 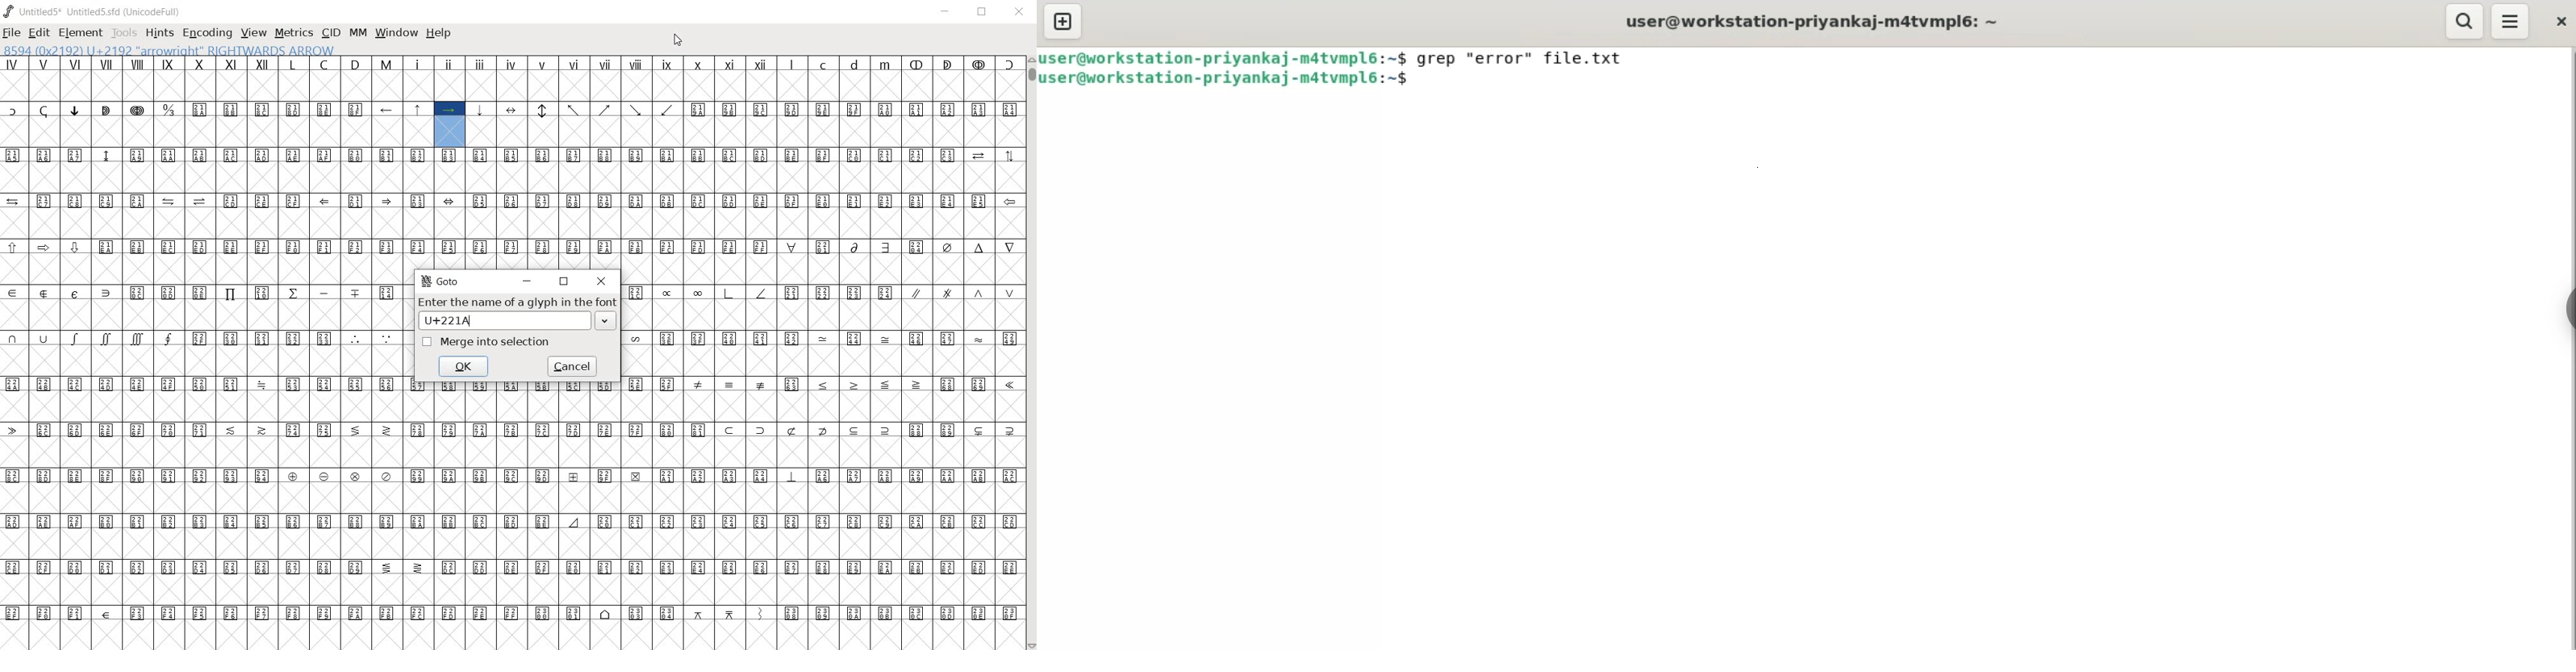 I want to click on CID, so click(x=330, y=32).